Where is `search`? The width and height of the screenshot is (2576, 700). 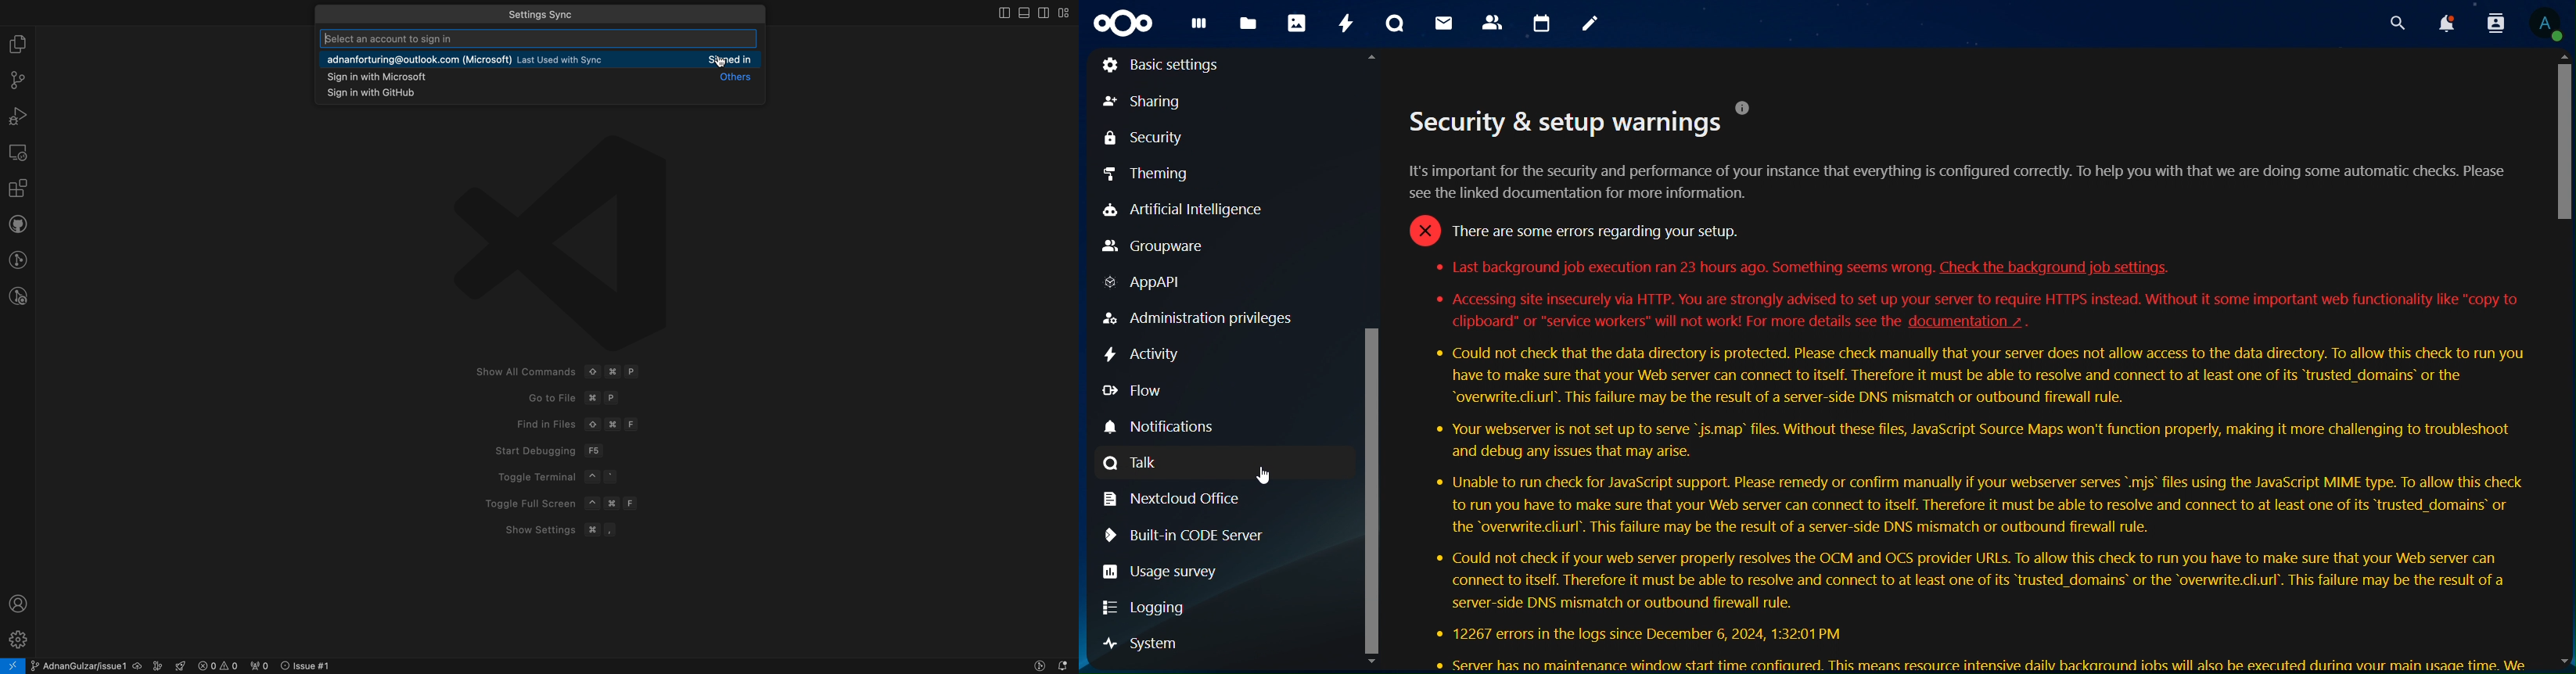
search is located at coordinates (2398, 23).